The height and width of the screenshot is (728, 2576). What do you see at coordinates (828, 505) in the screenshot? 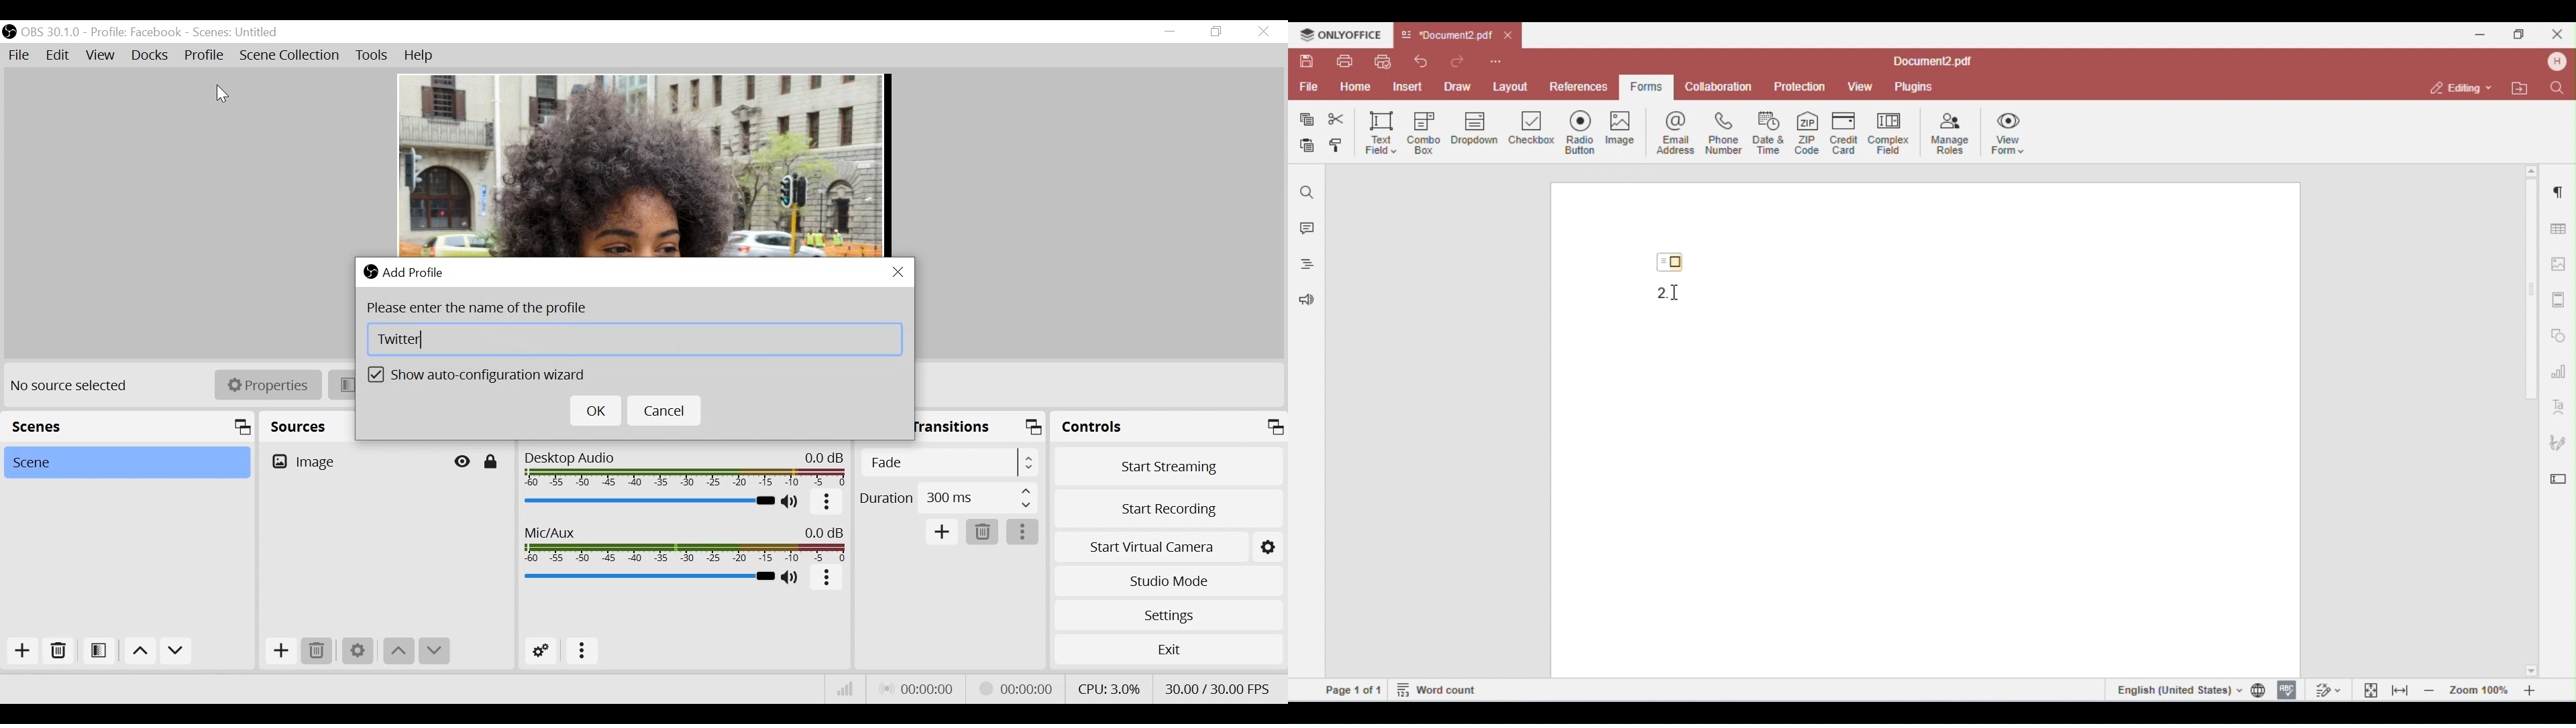
I see `More Options` at bounding box center [828, 505].